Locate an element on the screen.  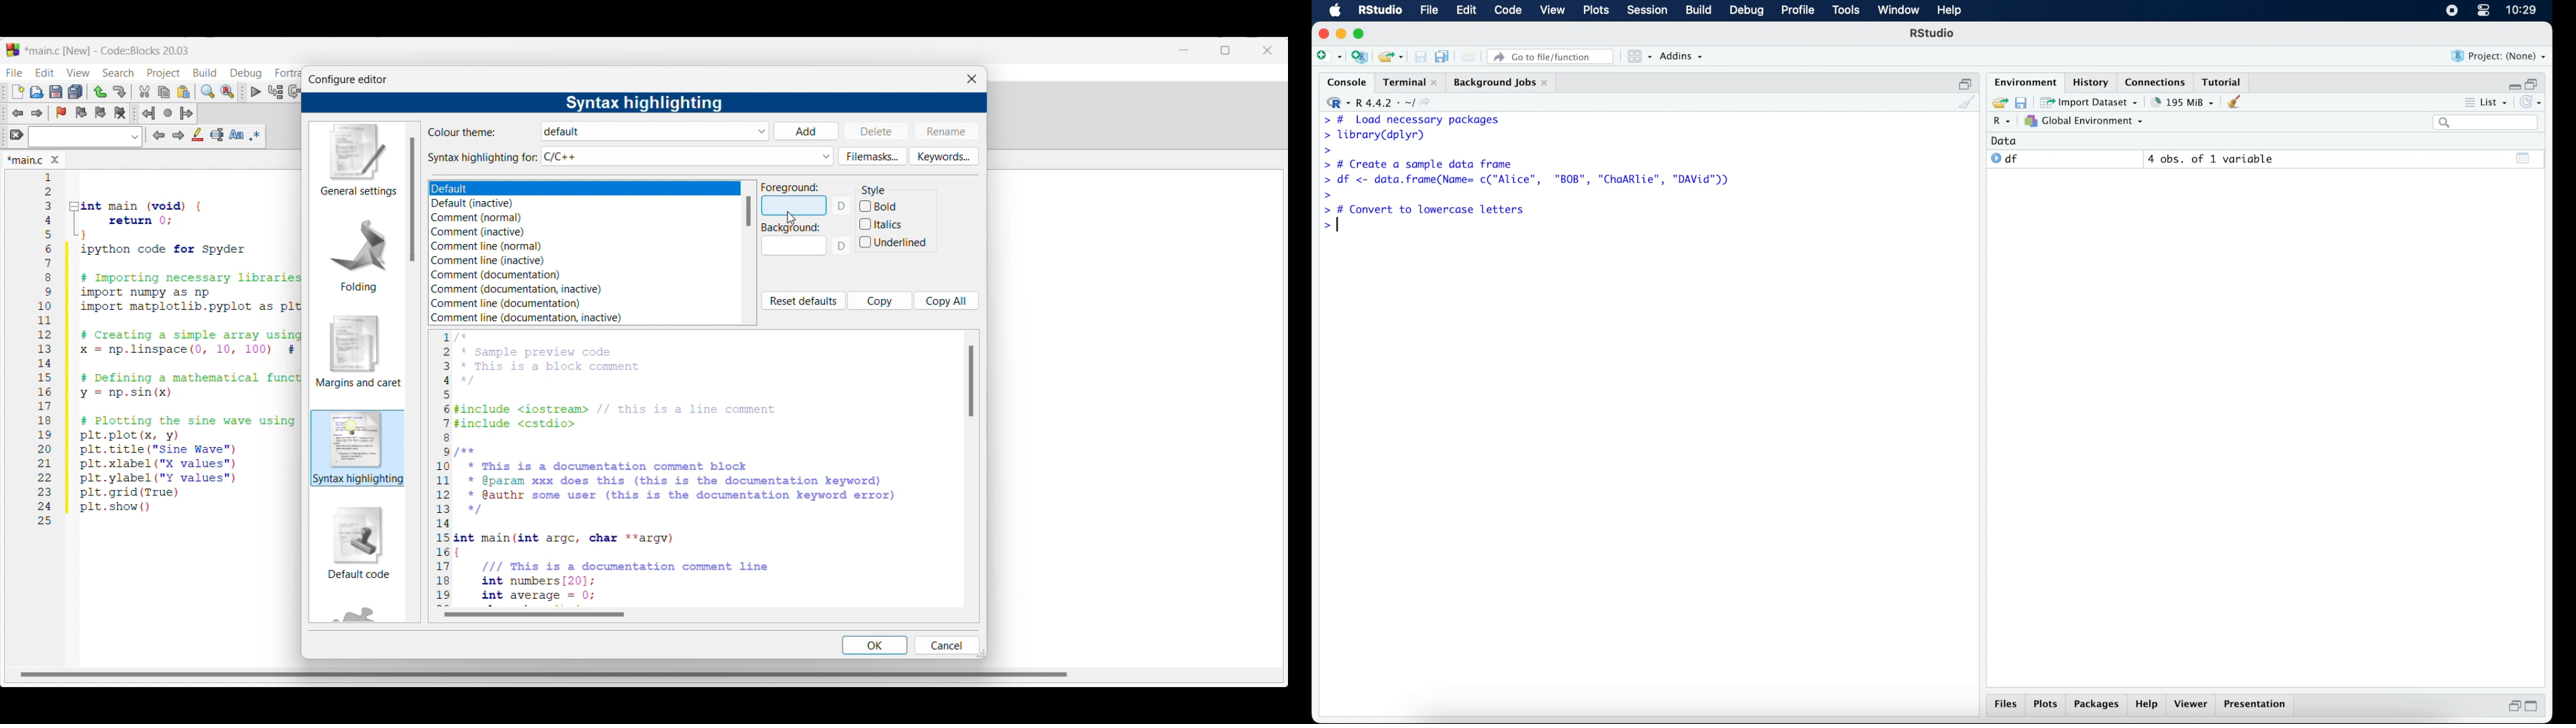
Sample code is located at coordinates (667, 469).